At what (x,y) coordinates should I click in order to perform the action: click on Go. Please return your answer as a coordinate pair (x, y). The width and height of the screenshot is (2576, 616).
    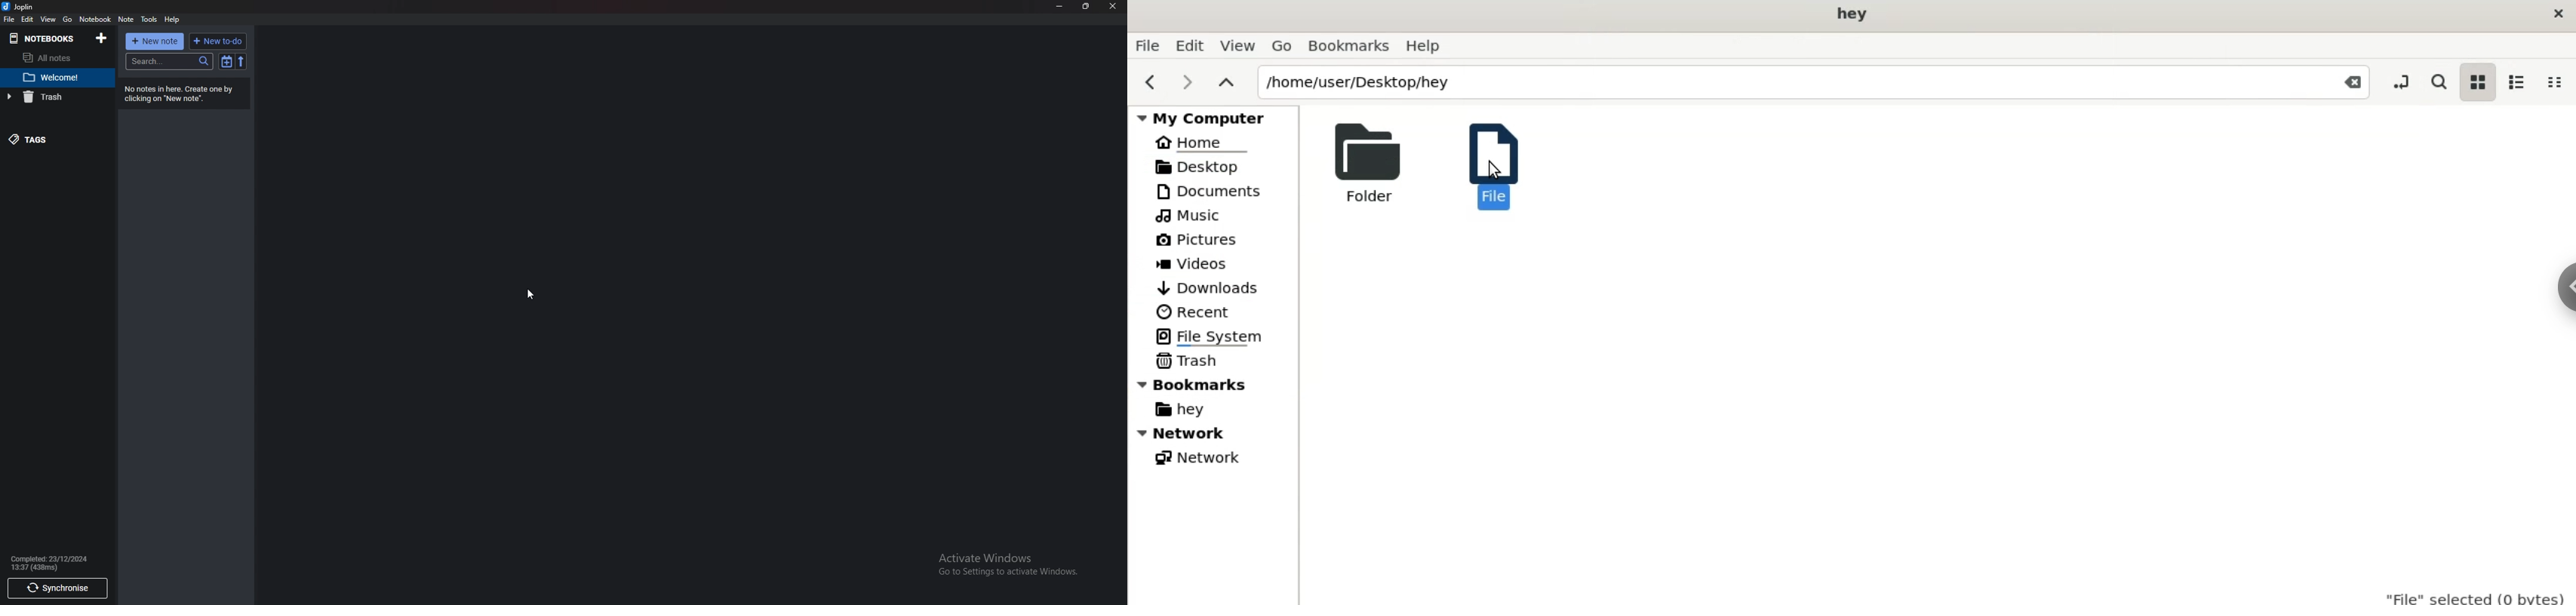
    Looking at the image, I should click on (67, 19).